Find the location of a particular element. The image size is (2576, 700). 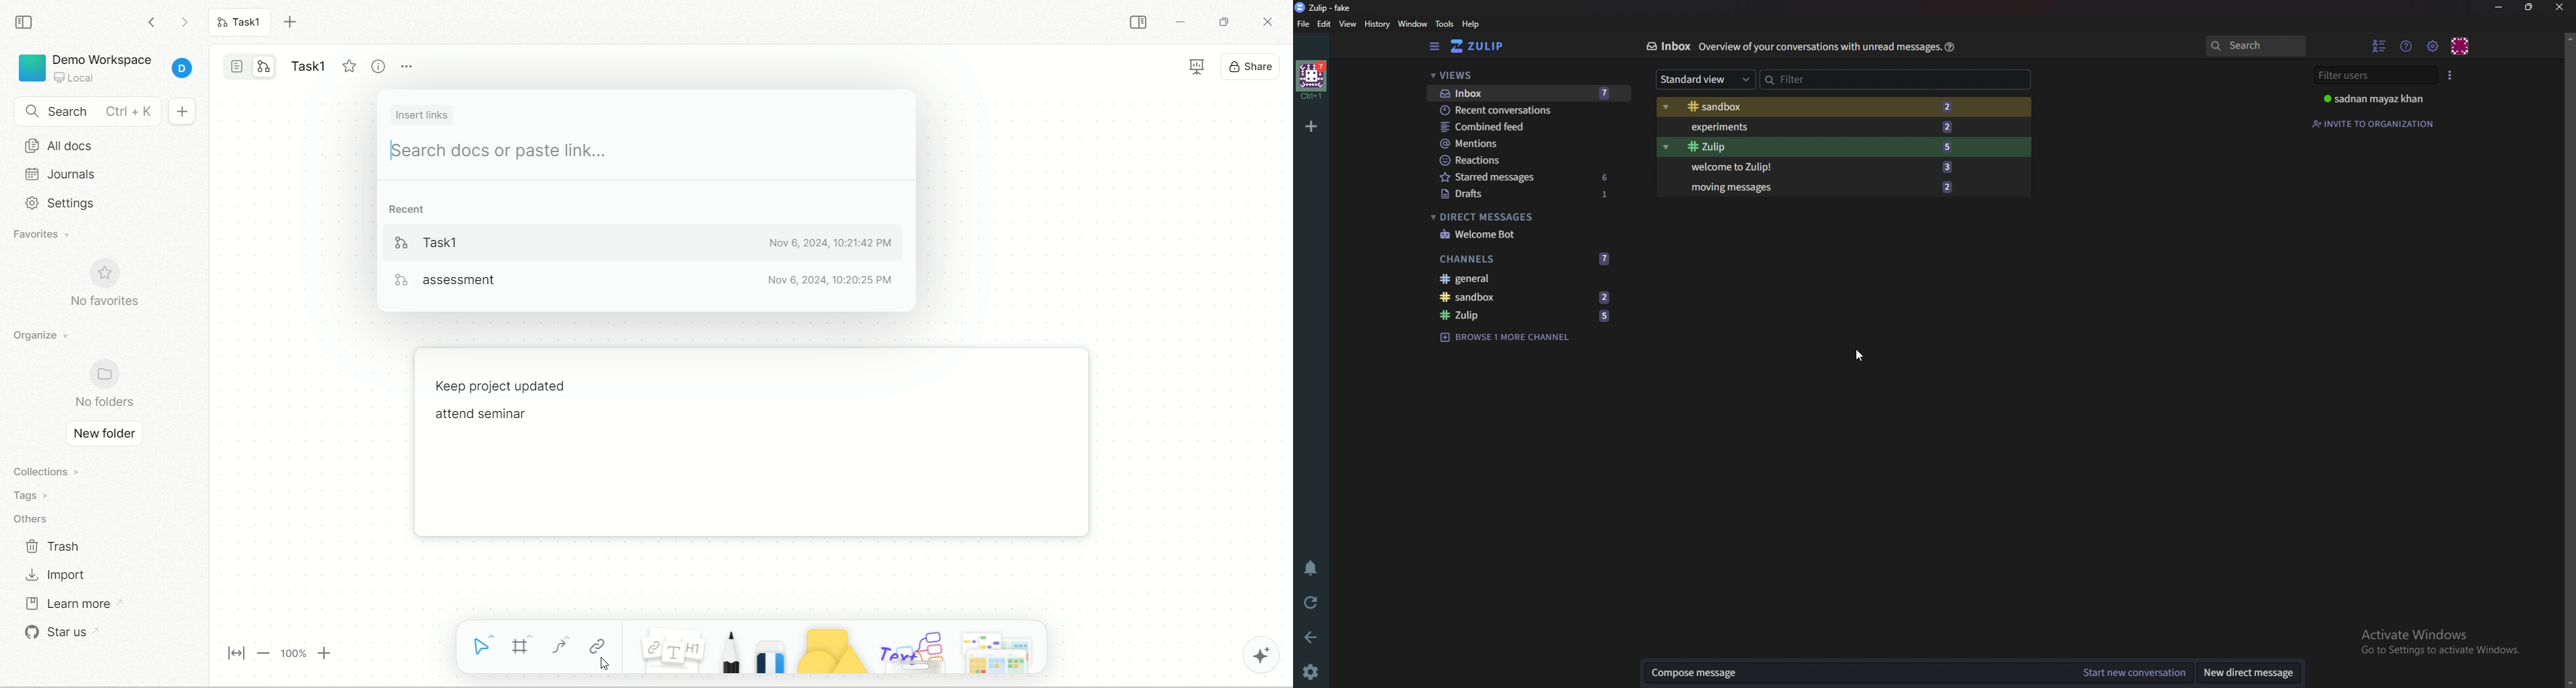

Edit is located at coordinates (1324, 24).